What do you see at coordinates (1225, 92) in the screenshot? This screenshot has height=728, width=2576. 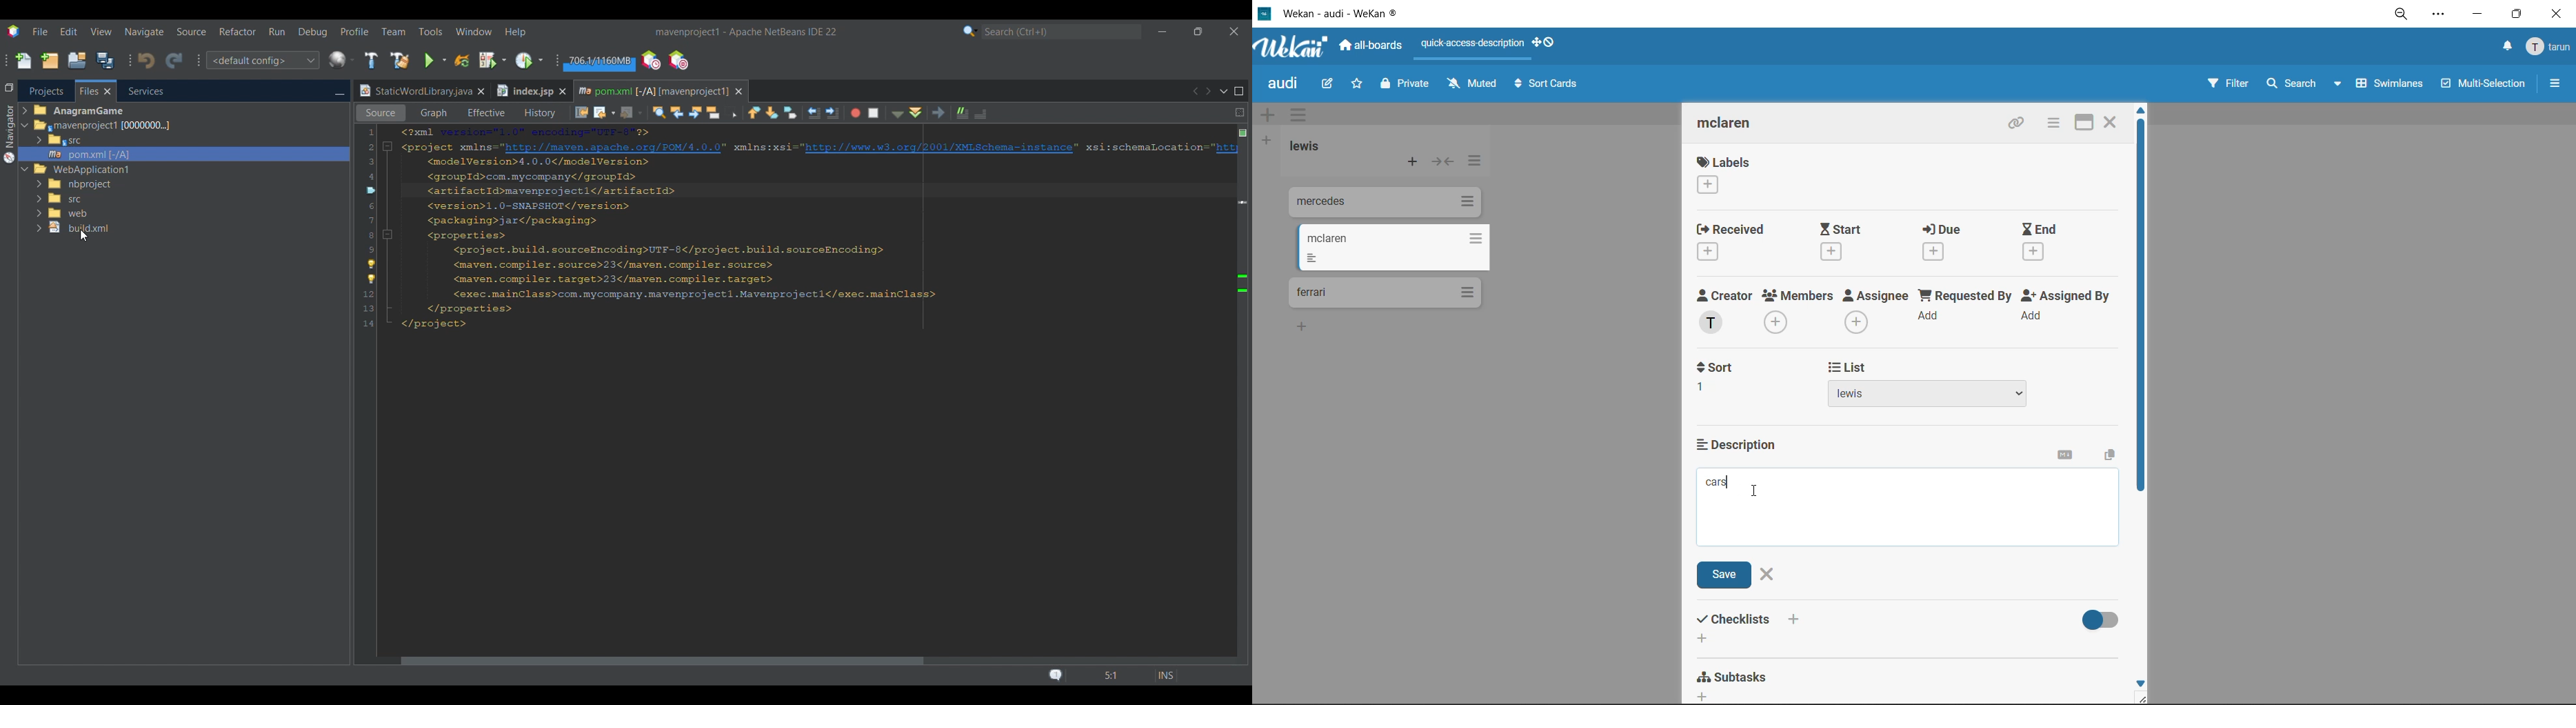 I see `Show opened documents list` at bounding box center [1225, 92].